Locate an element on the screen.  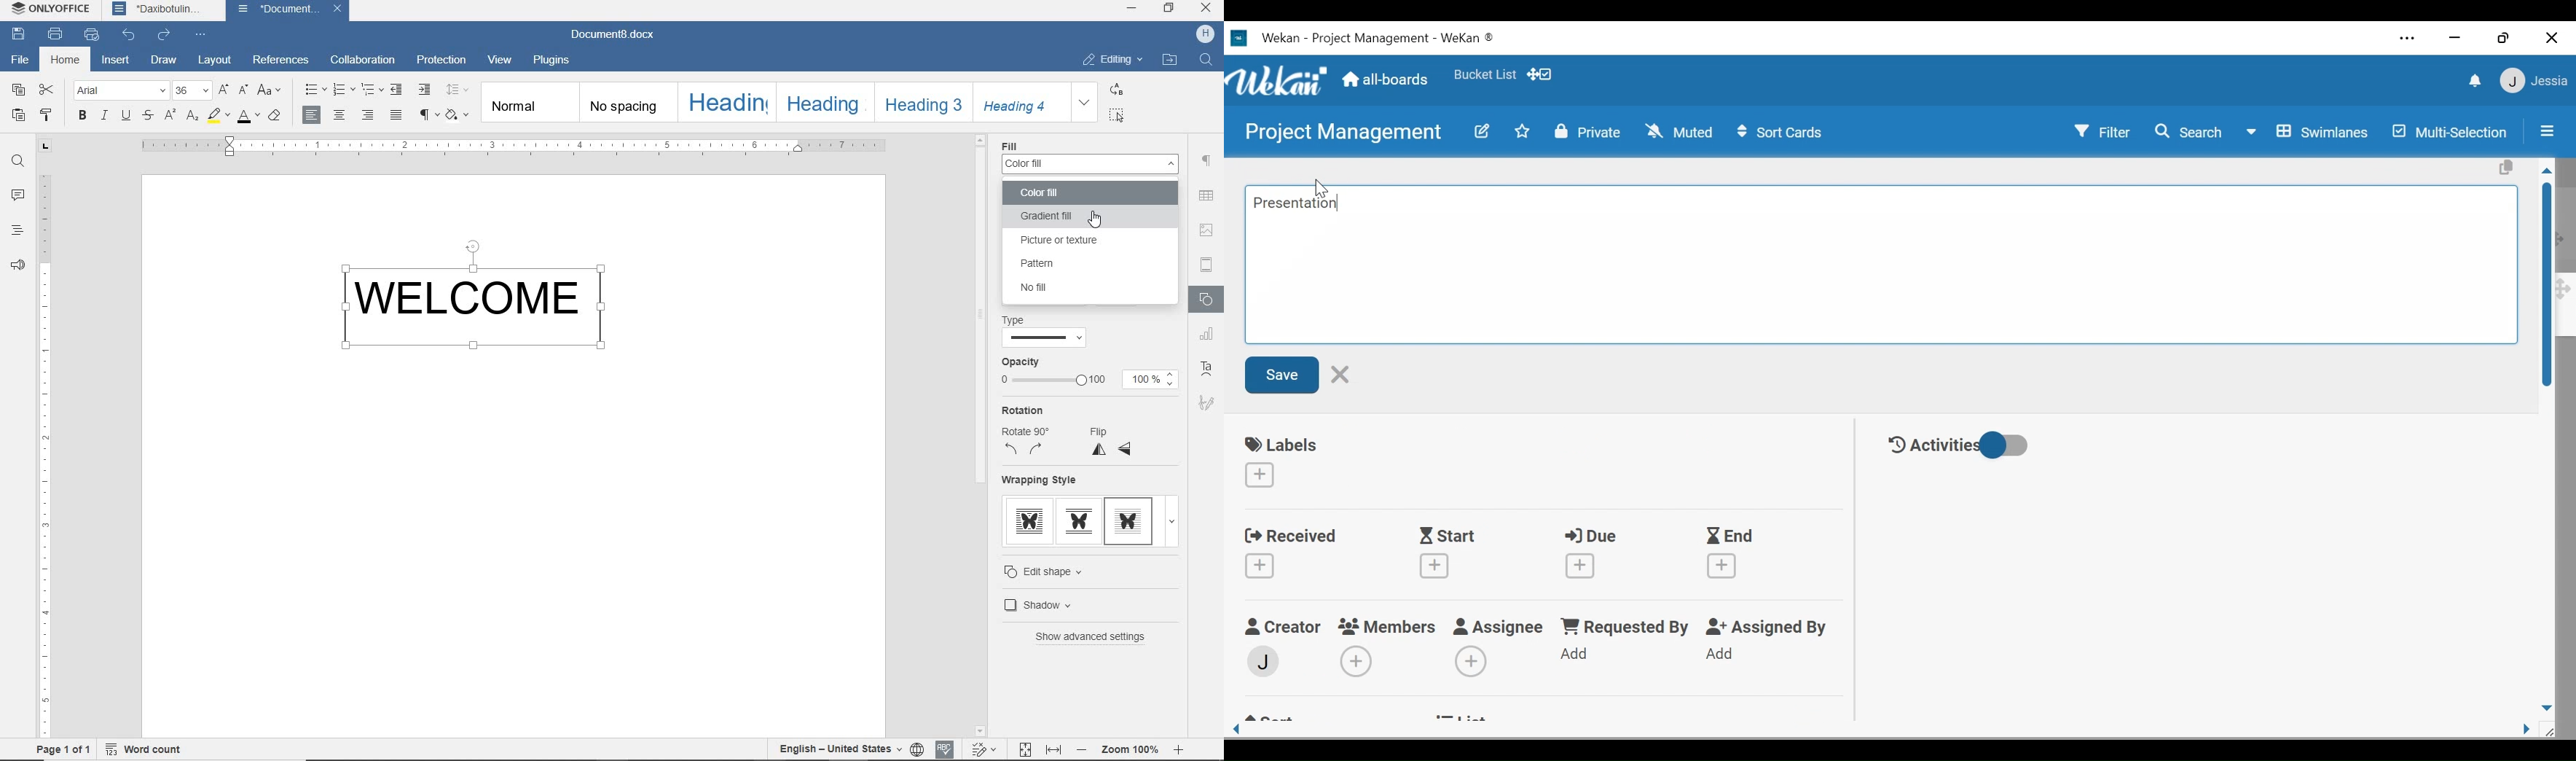
FONT is located at coordinates (119, 91).